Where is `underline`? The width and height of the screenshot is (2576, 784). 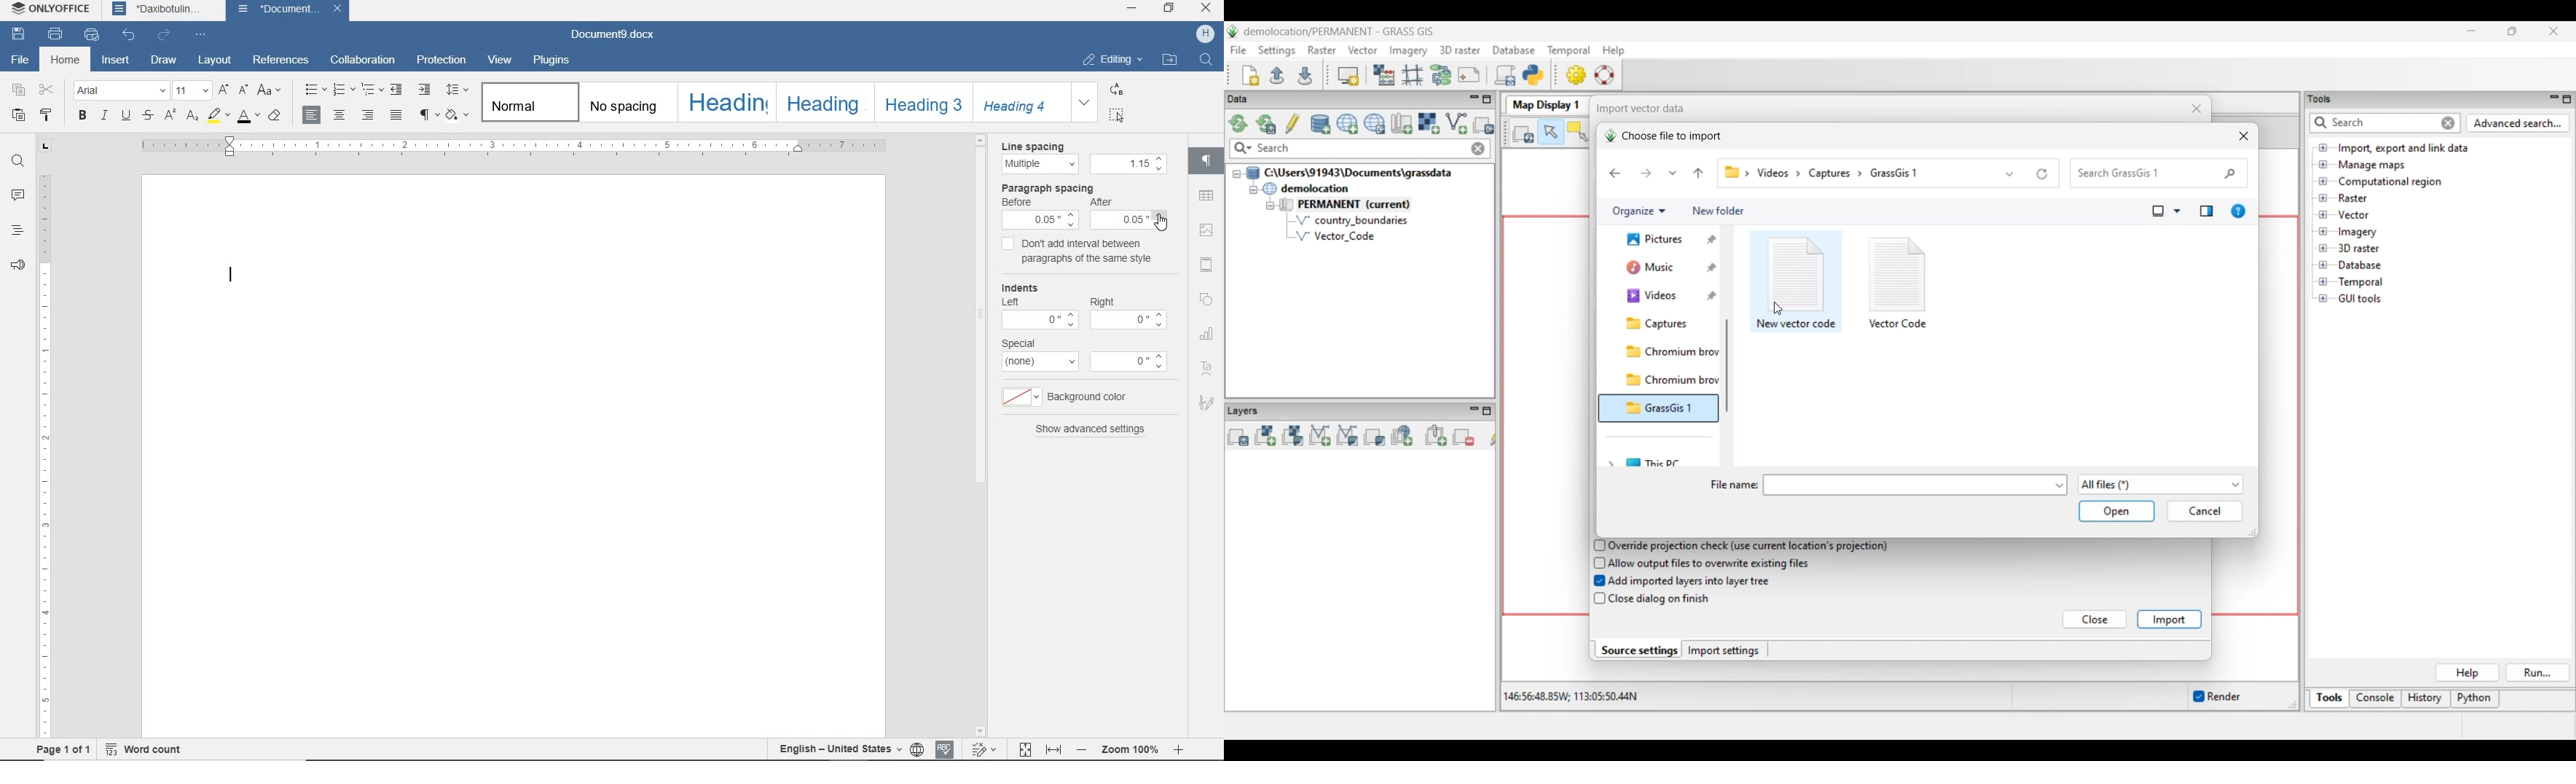
underline is located at coordinates (125, 117).